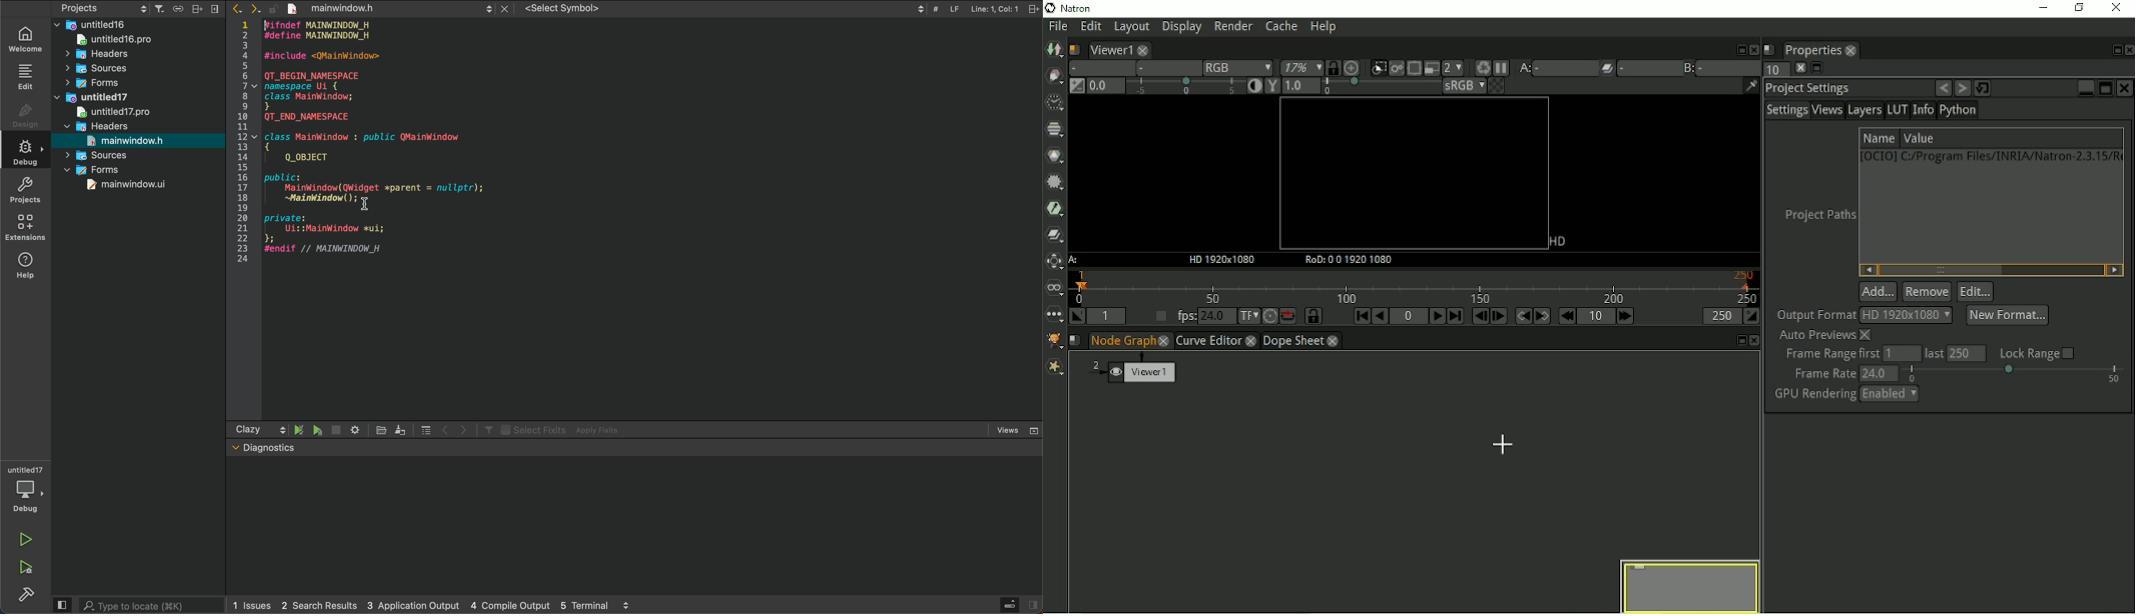 Image resolution: width=2156 pixels, height=616 pixels. Describe the element at coordinates (28, 39) in the screenshot. I see `WELCOME` at that location.